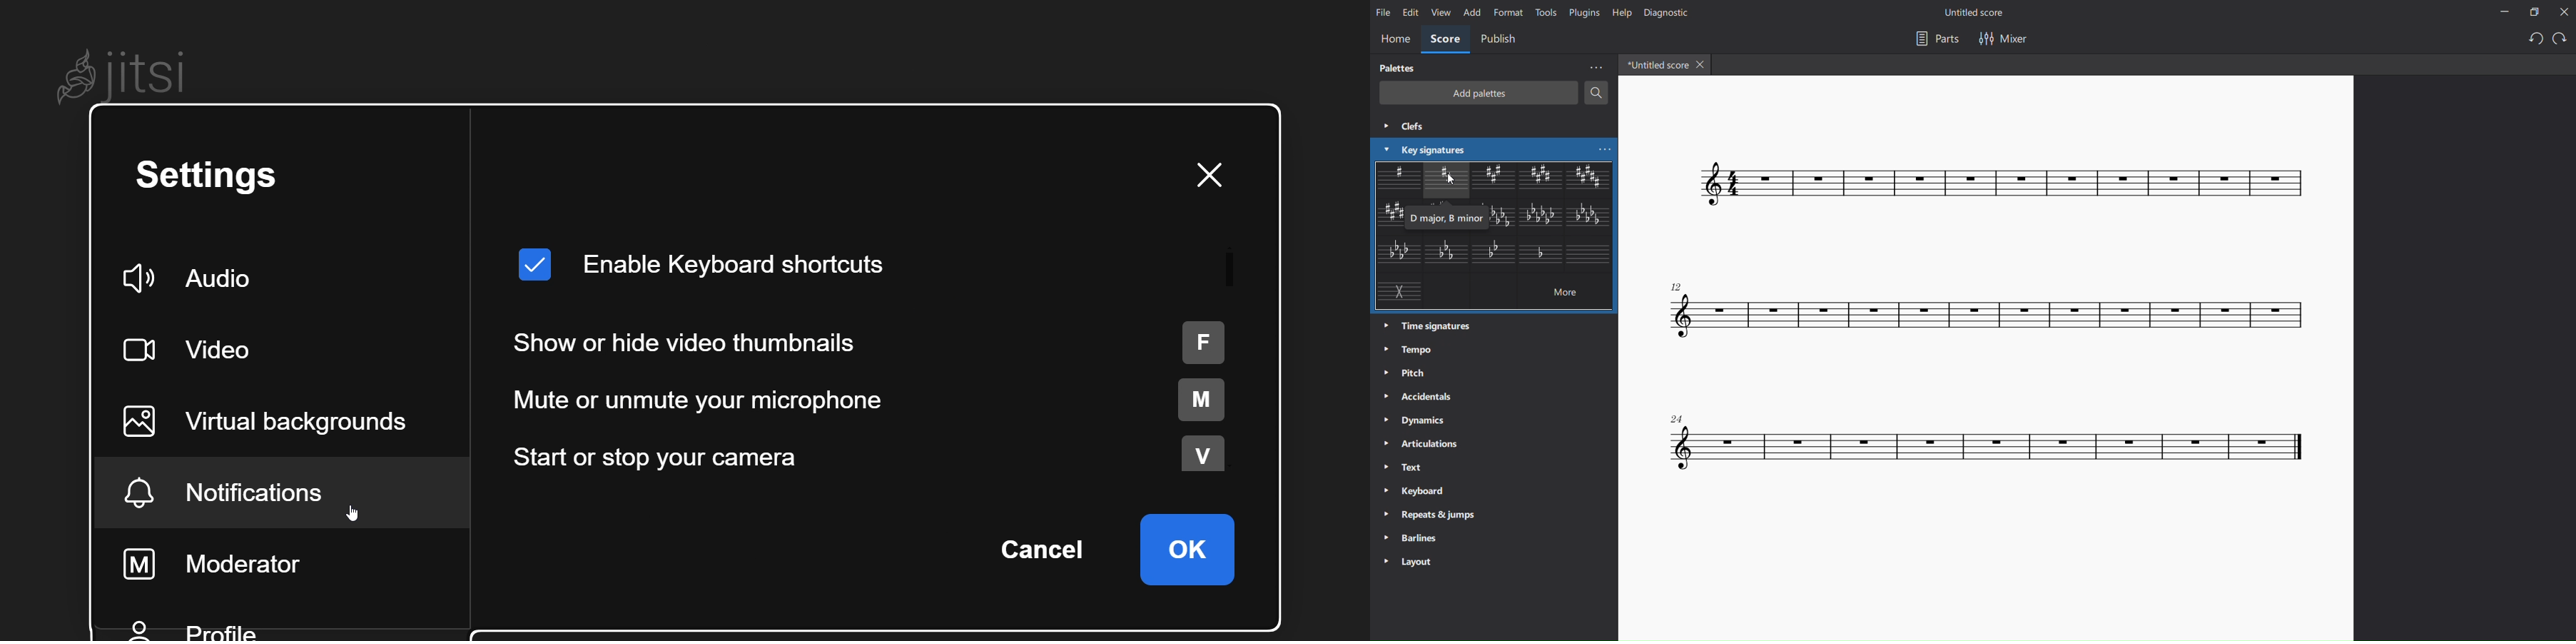 Image resolution: width=2576 pixels, height=644 pixels. What do you see at coordinates (1545, 11) in the screenshot?
I see `tools` at bounding box center [1545, 11].